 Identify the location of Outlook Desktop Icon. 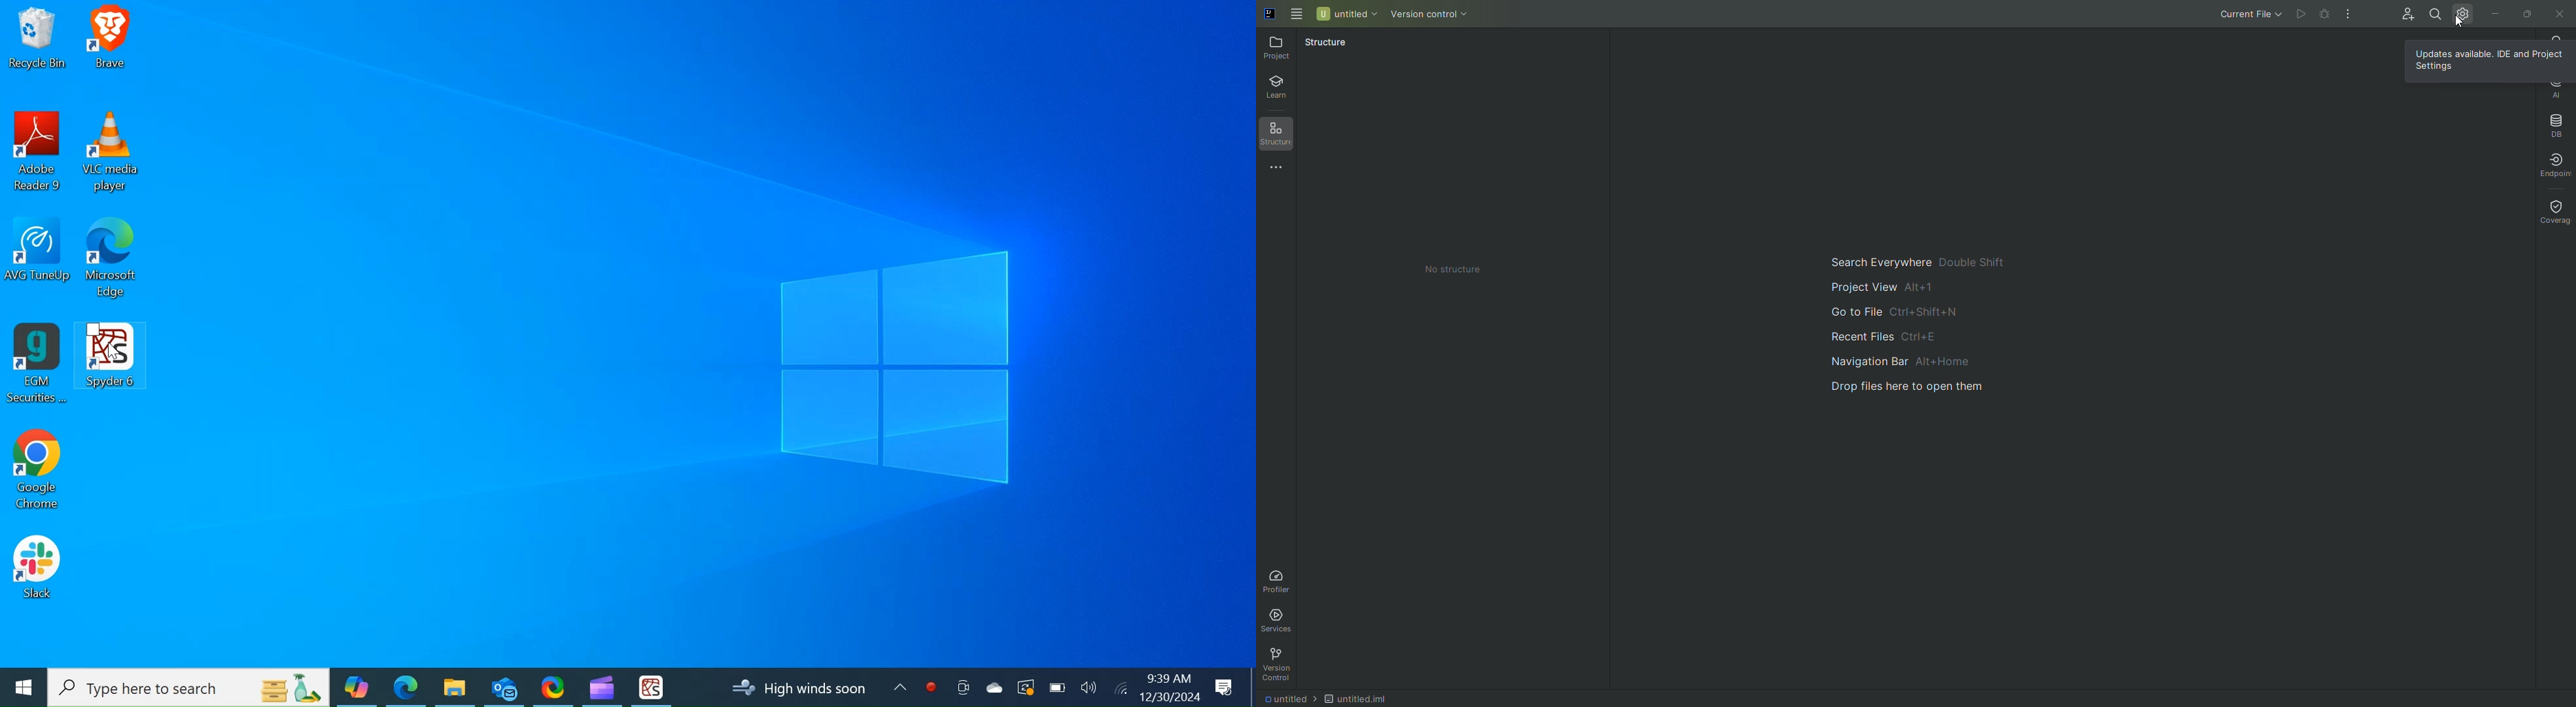
(504, 686).